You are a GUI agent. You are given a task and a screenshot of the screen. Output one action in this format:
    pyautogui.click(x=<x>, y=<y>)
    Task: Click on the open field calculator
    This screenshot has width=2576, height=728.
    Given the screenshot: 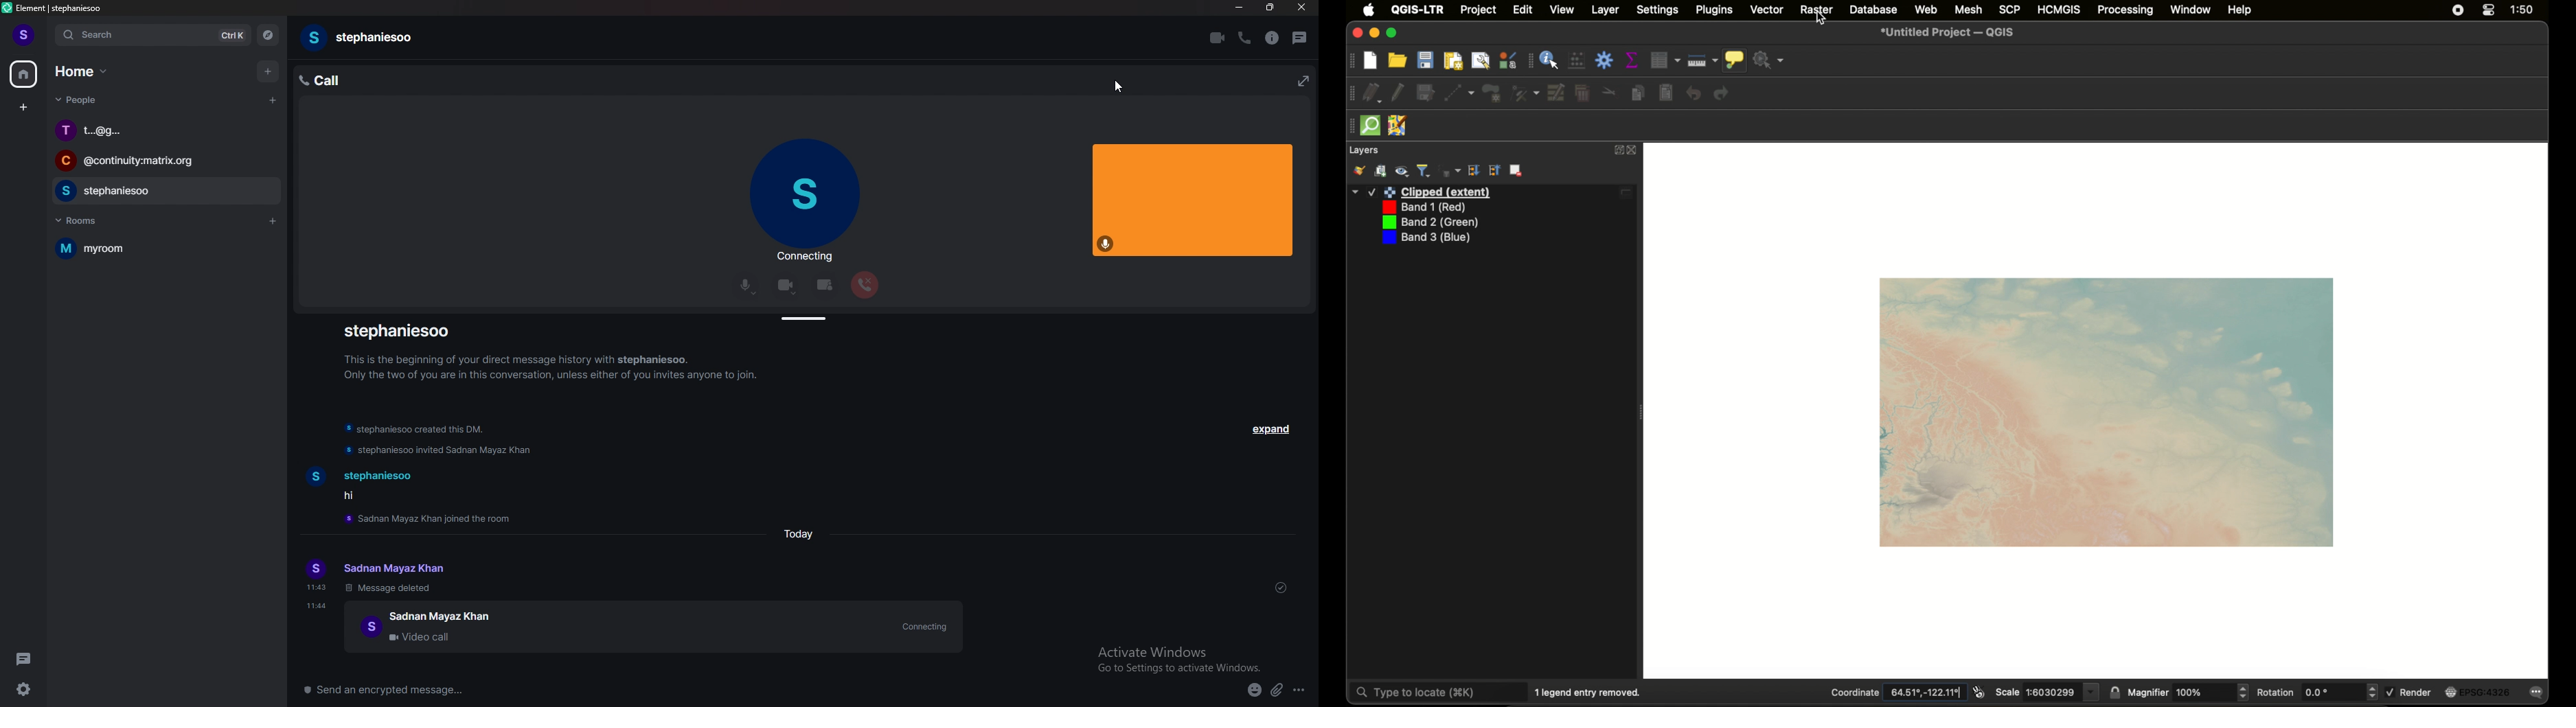 What is the action you would take?
    pyautogui.click(x=1576, y=60)
    